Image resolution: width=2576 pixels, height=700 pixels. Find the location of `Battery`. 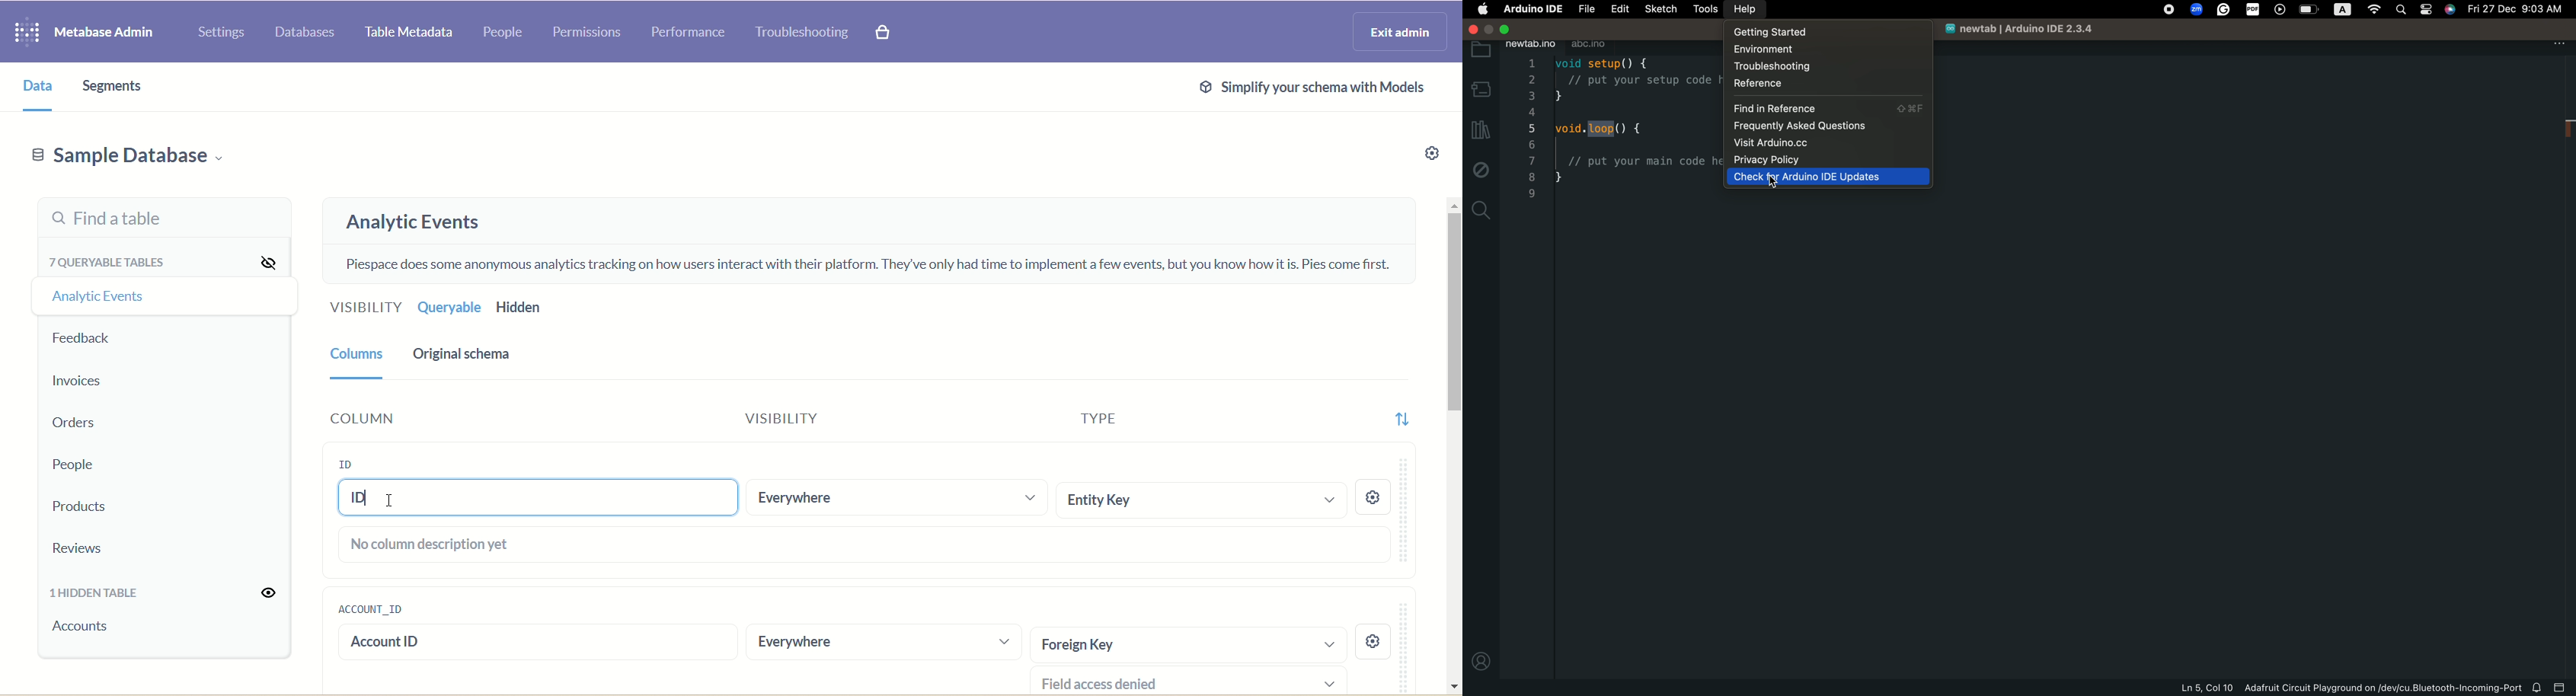

Battery is located at coordinates (2311, 9).